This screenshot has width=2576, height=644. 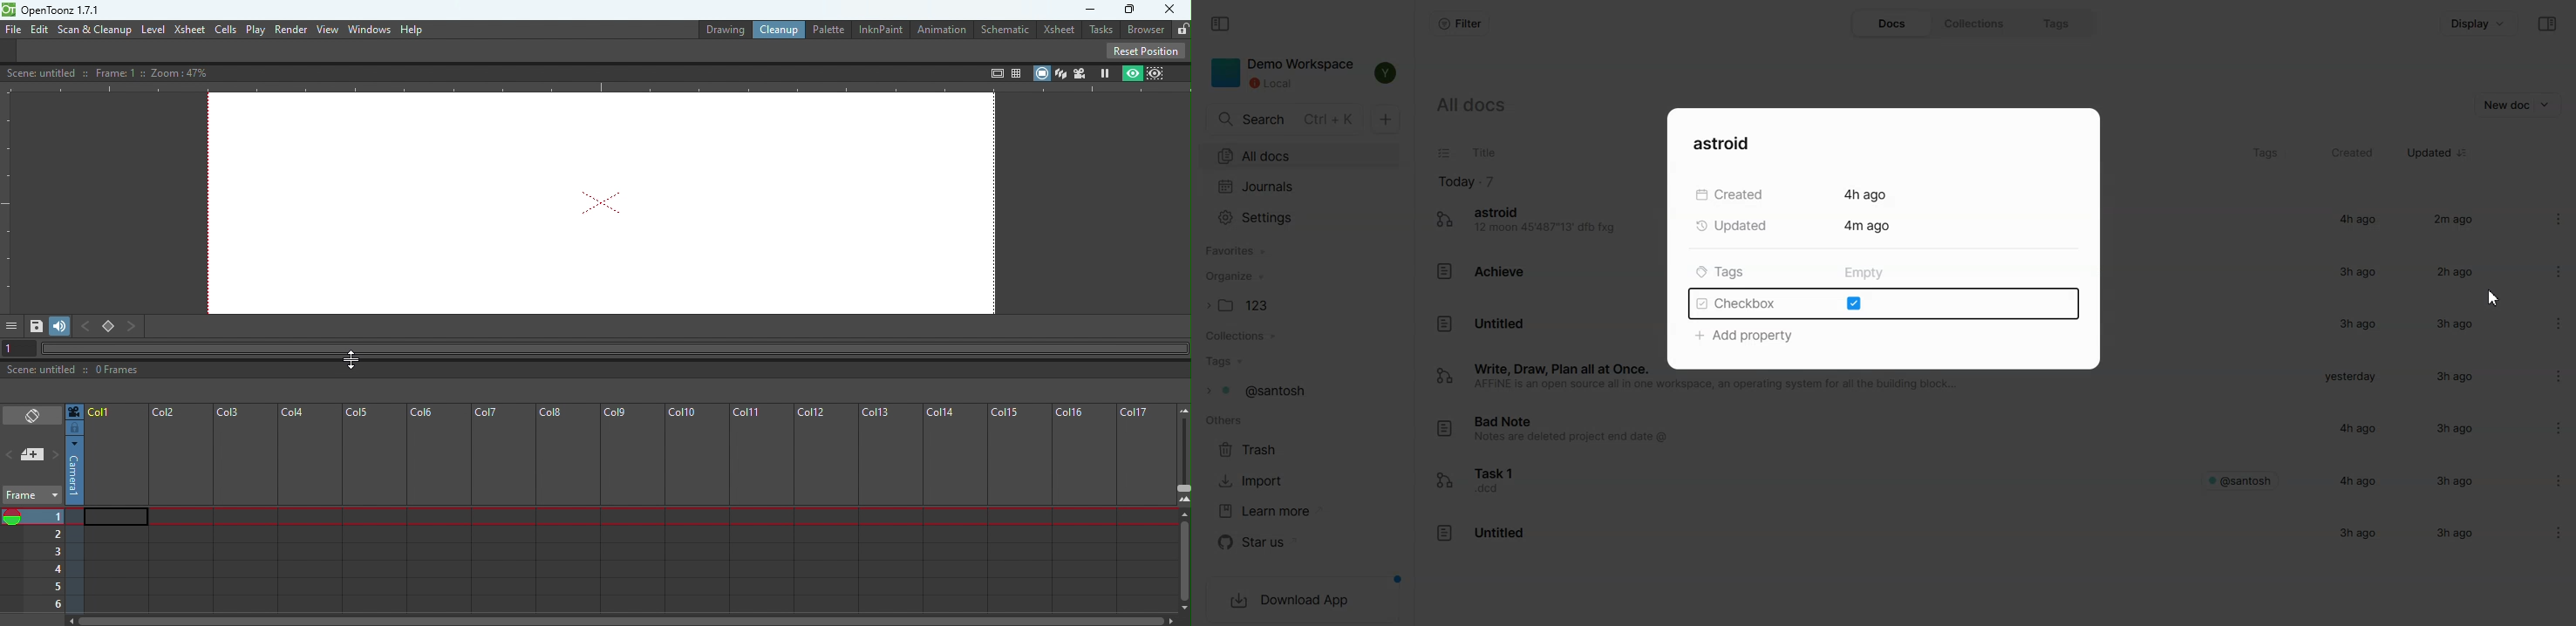 I want to click on 2h ago, so click(x=2451, y=273).